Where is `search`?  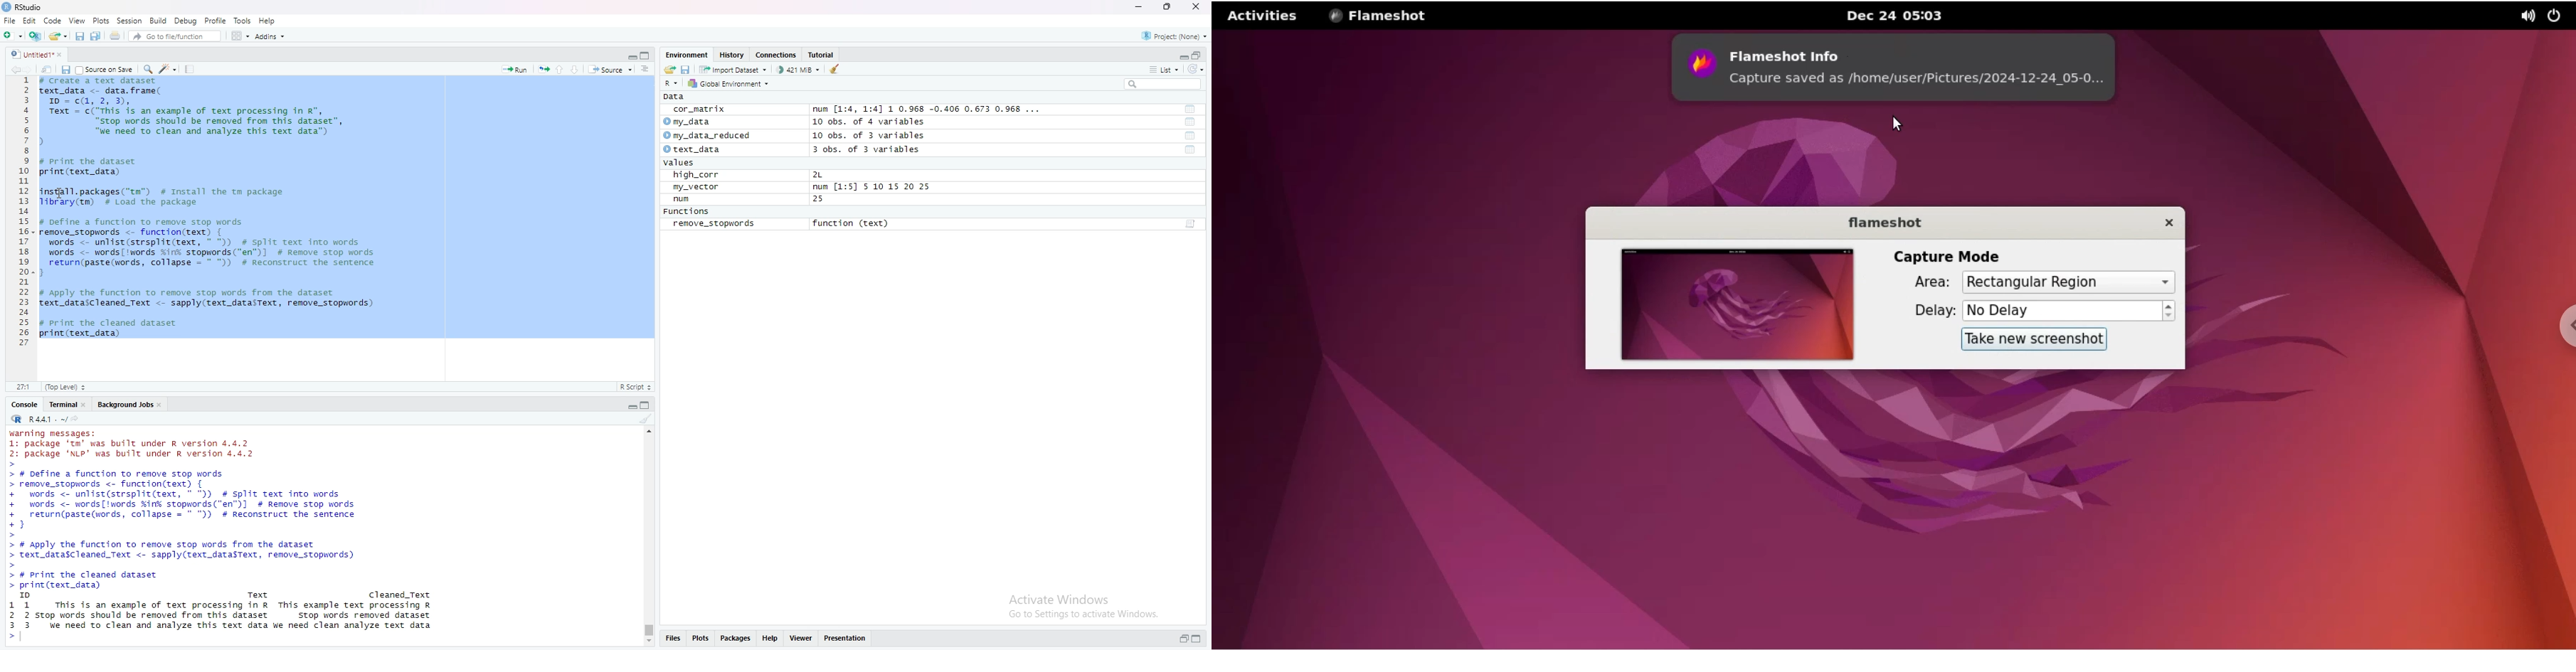 search is located at coordinates (1165, 84).